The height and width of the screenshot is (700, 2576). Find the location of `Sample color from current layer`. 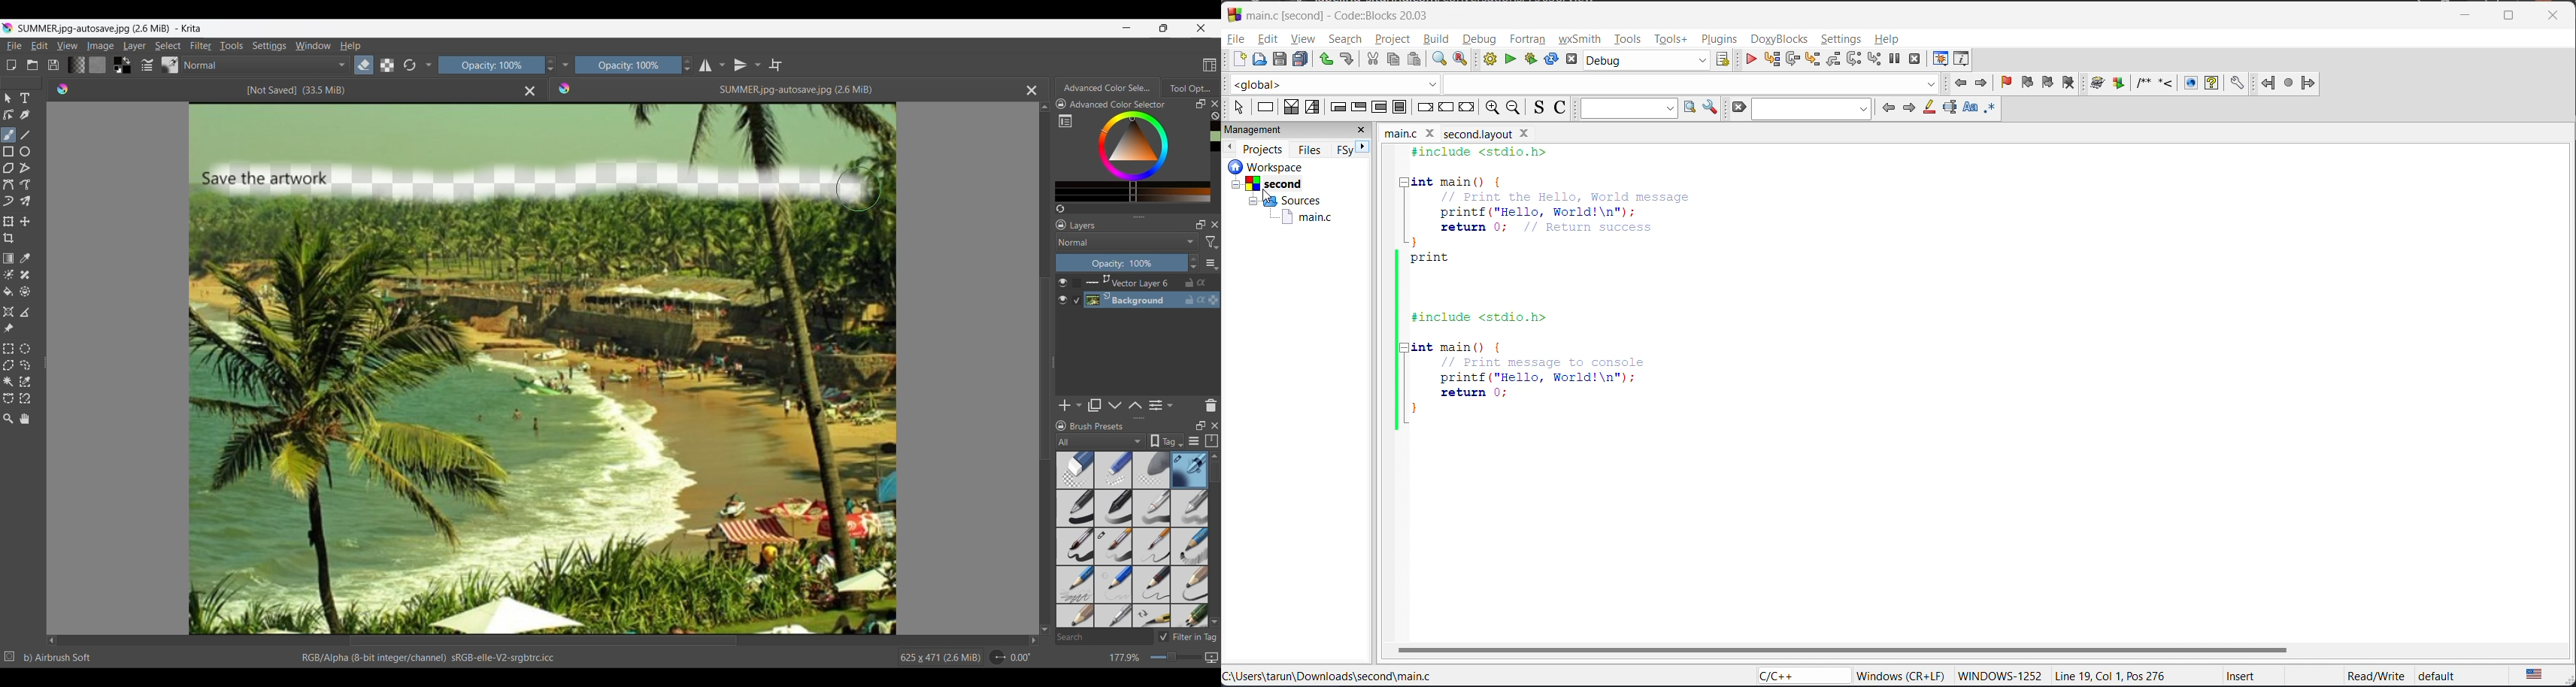

Sample color from current layer is located at coordinates (25, 259).